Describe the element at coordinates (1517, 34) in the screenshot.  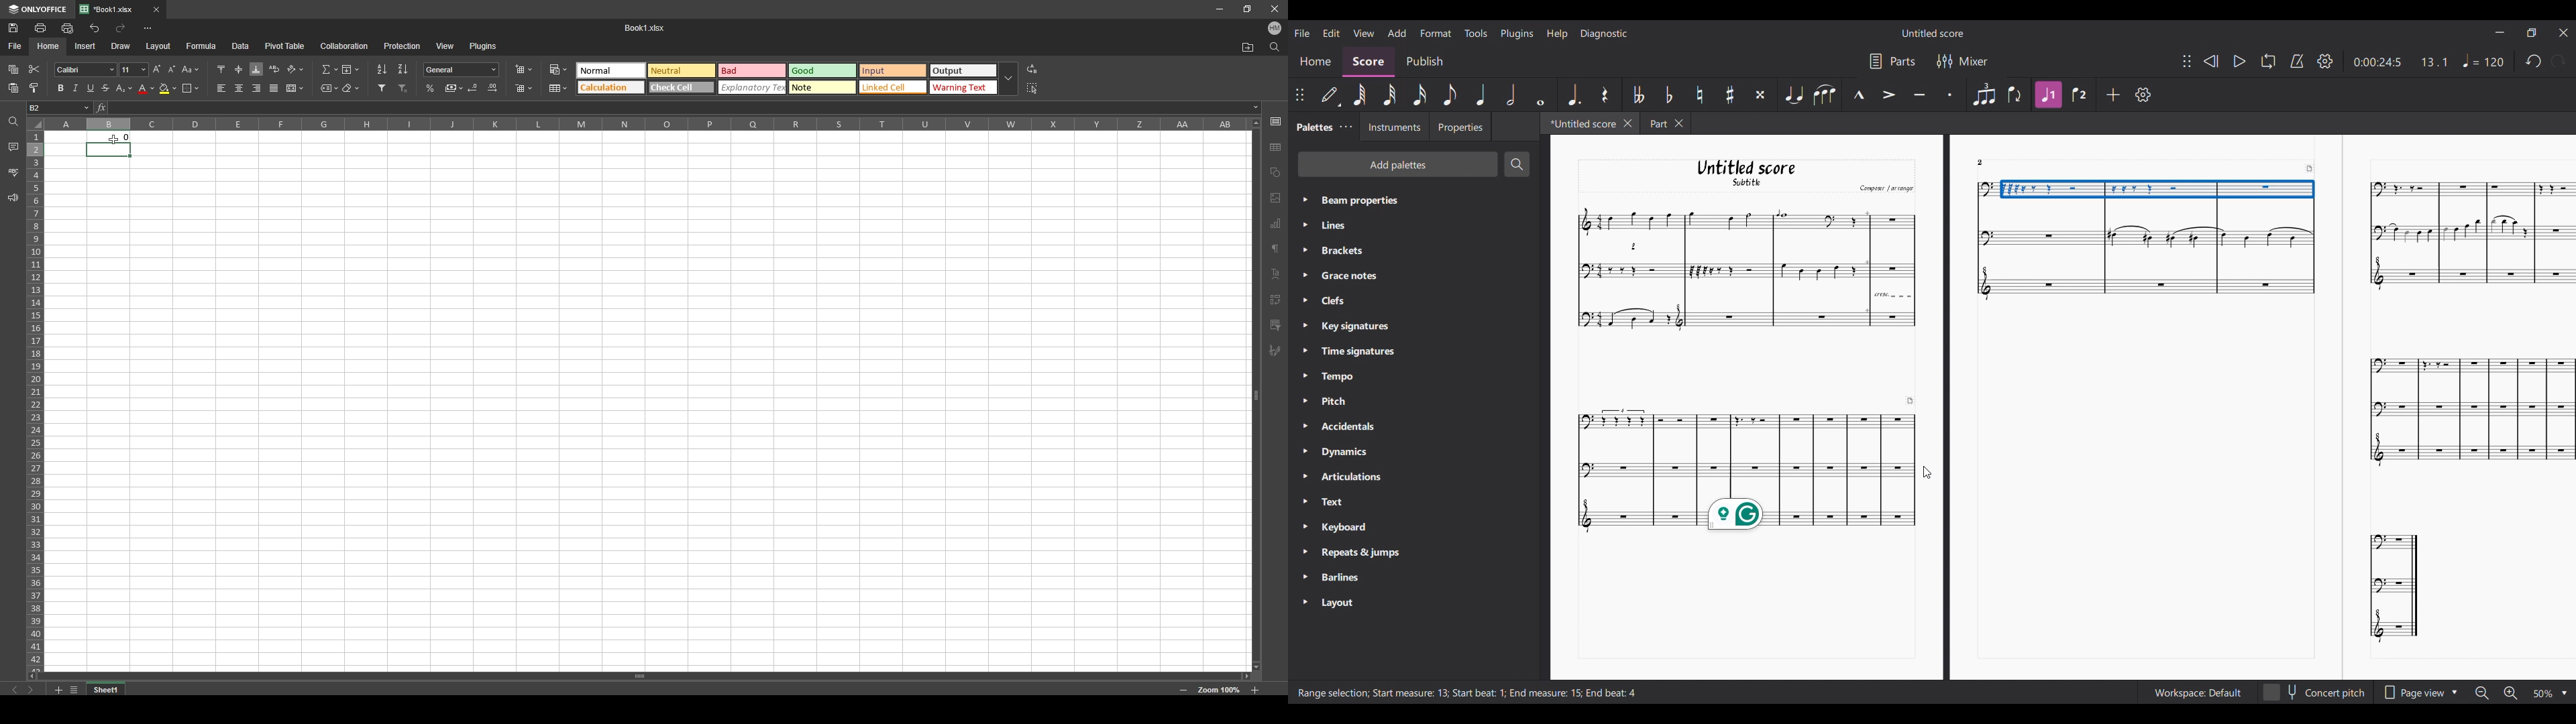
I see `Plugins menu` at that location.